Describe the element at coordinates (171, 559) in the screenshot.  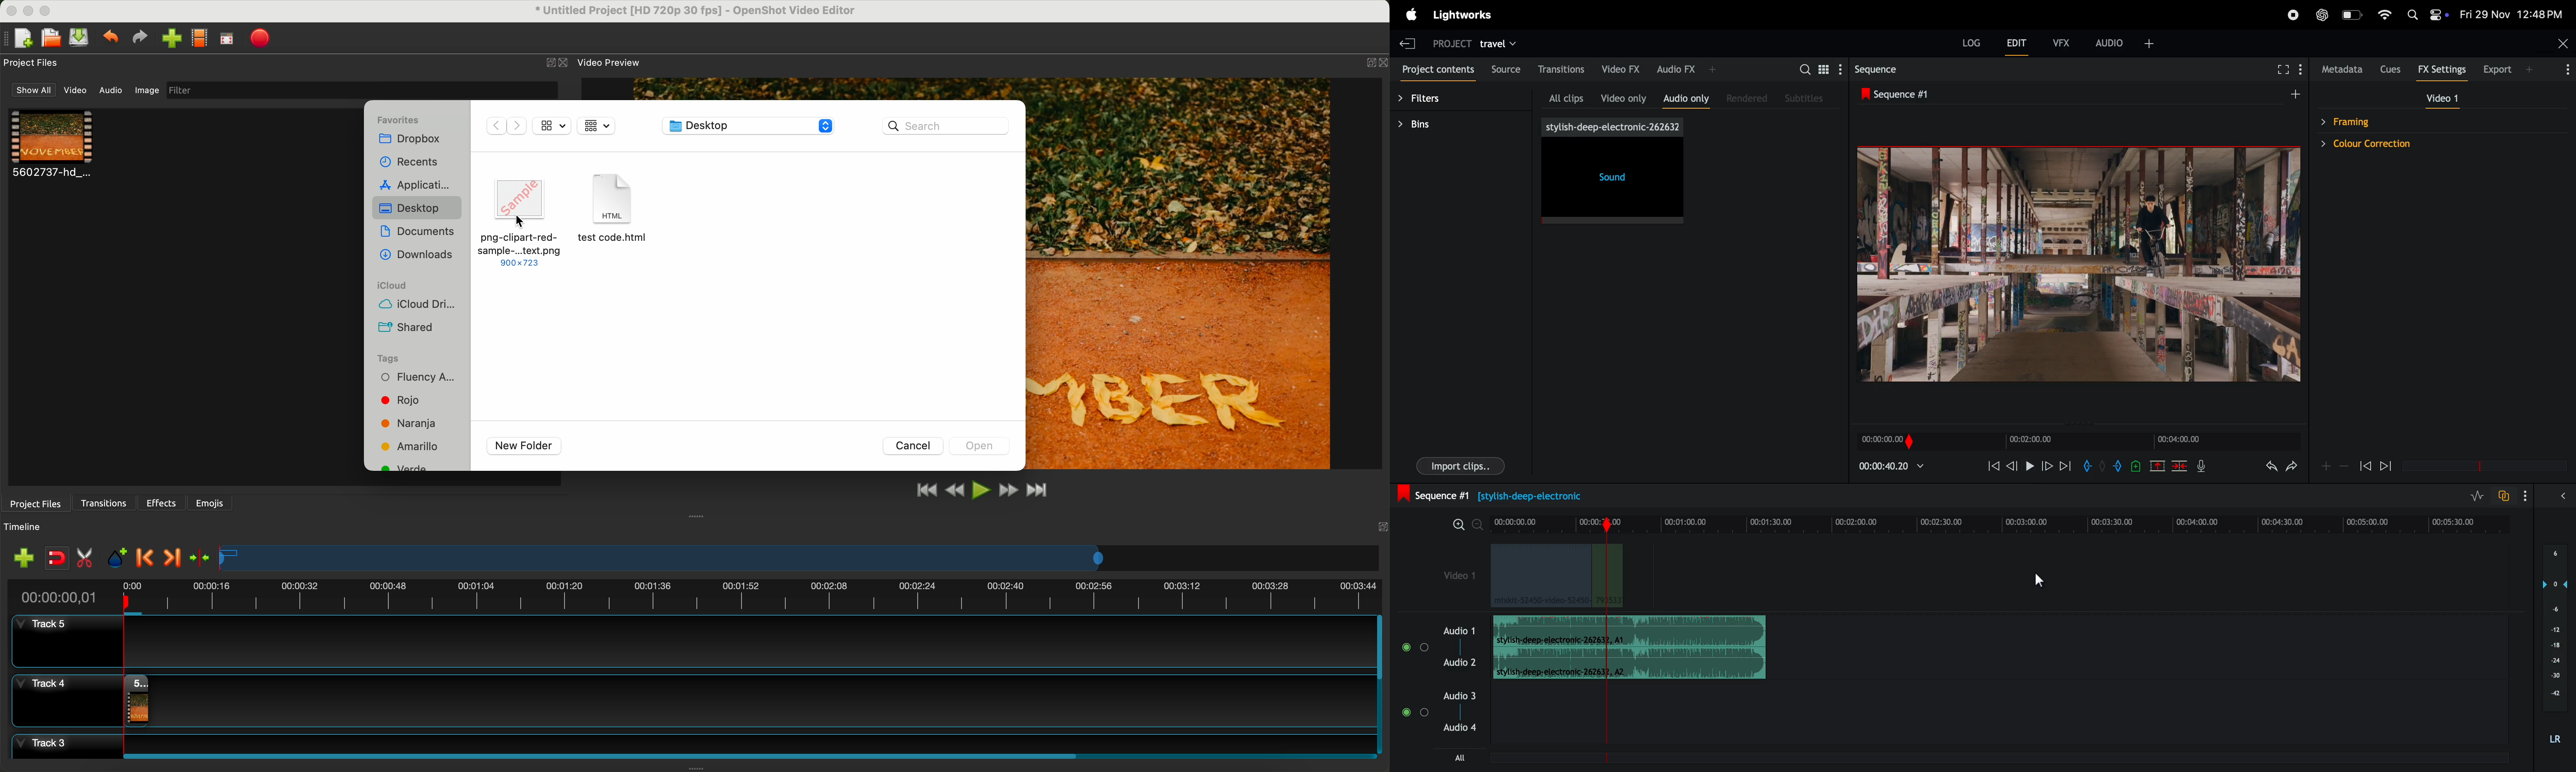
I see `next marker` at that location.